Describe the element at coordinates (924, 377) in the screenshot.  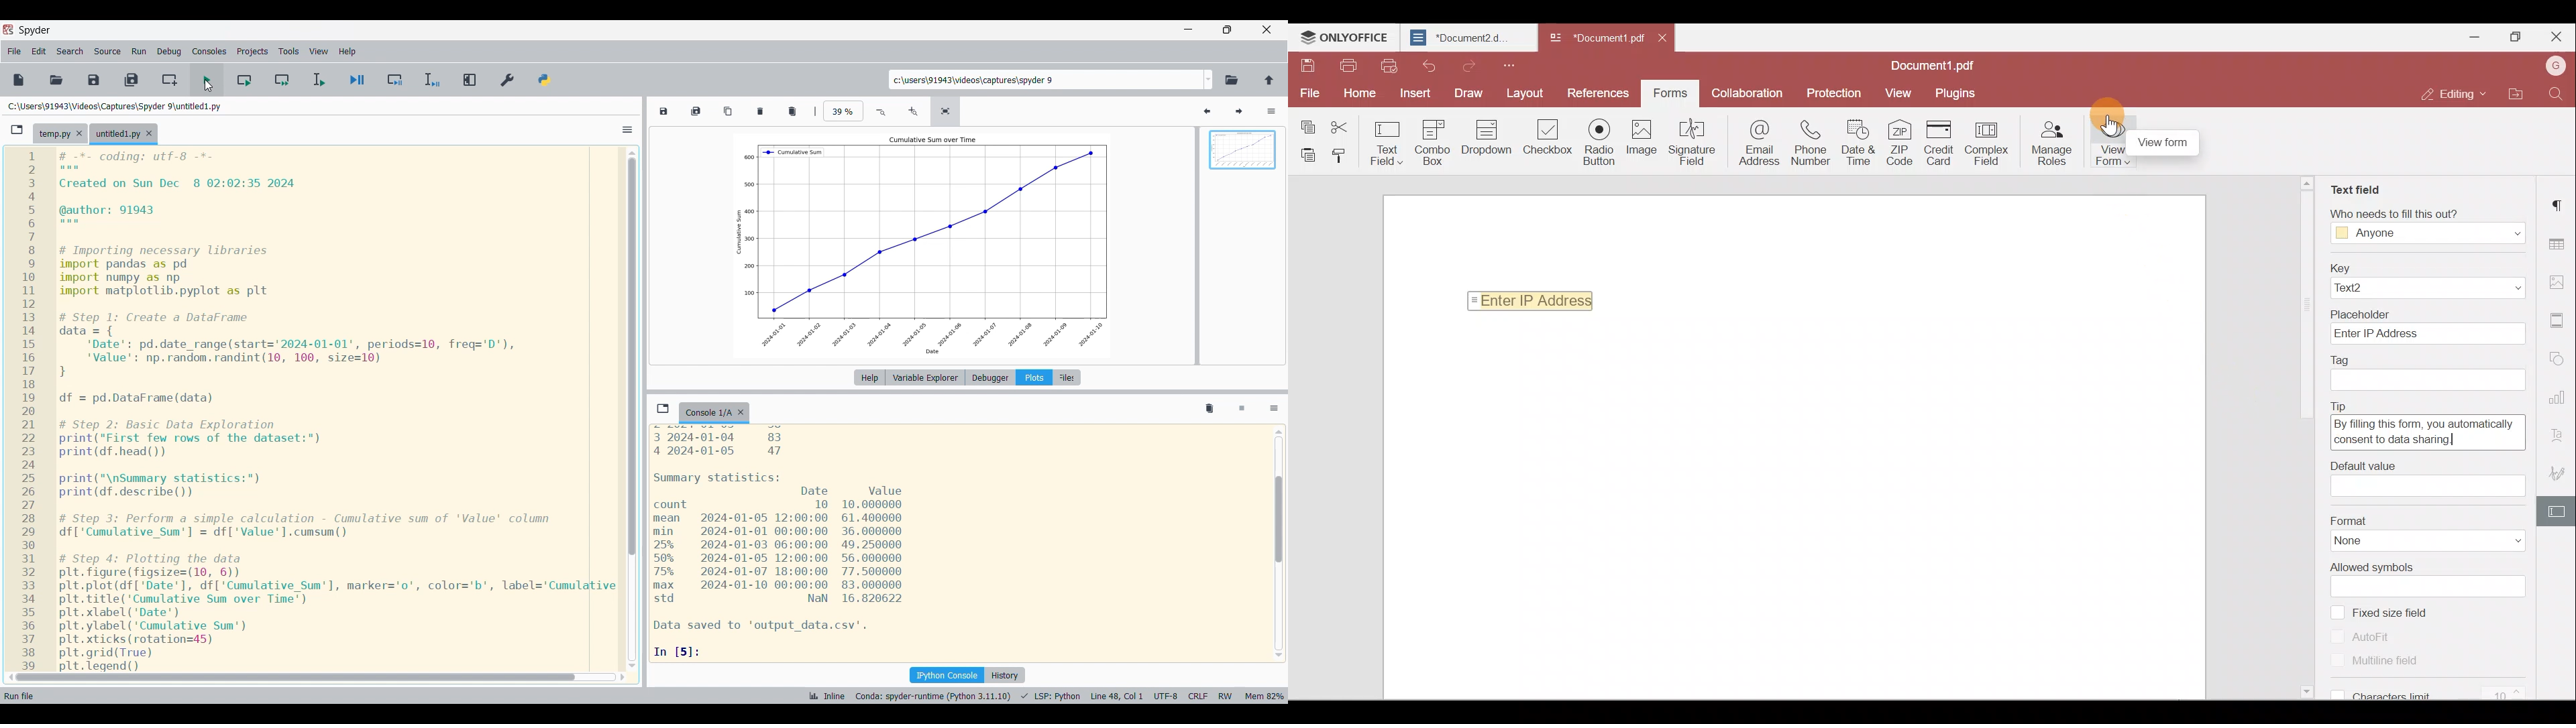
I see `Variable explorer` at that location.